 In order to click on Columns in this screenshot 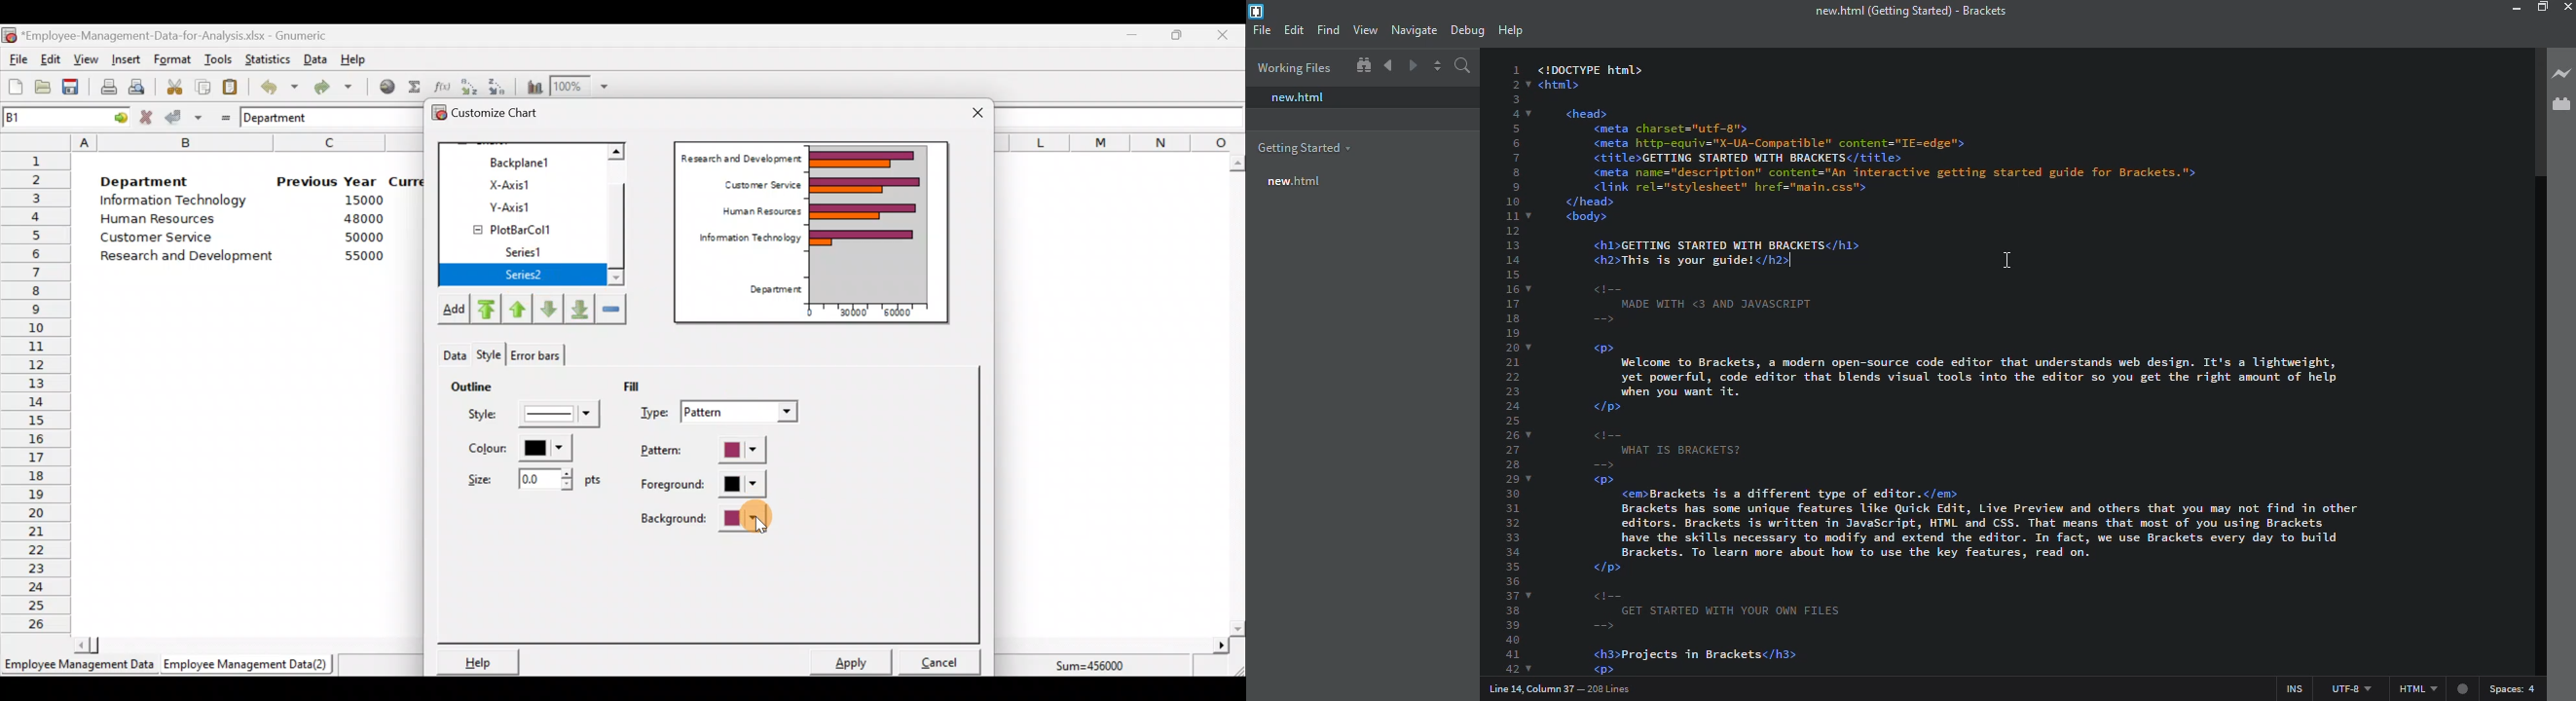, I will do `click(1120, 141)`.